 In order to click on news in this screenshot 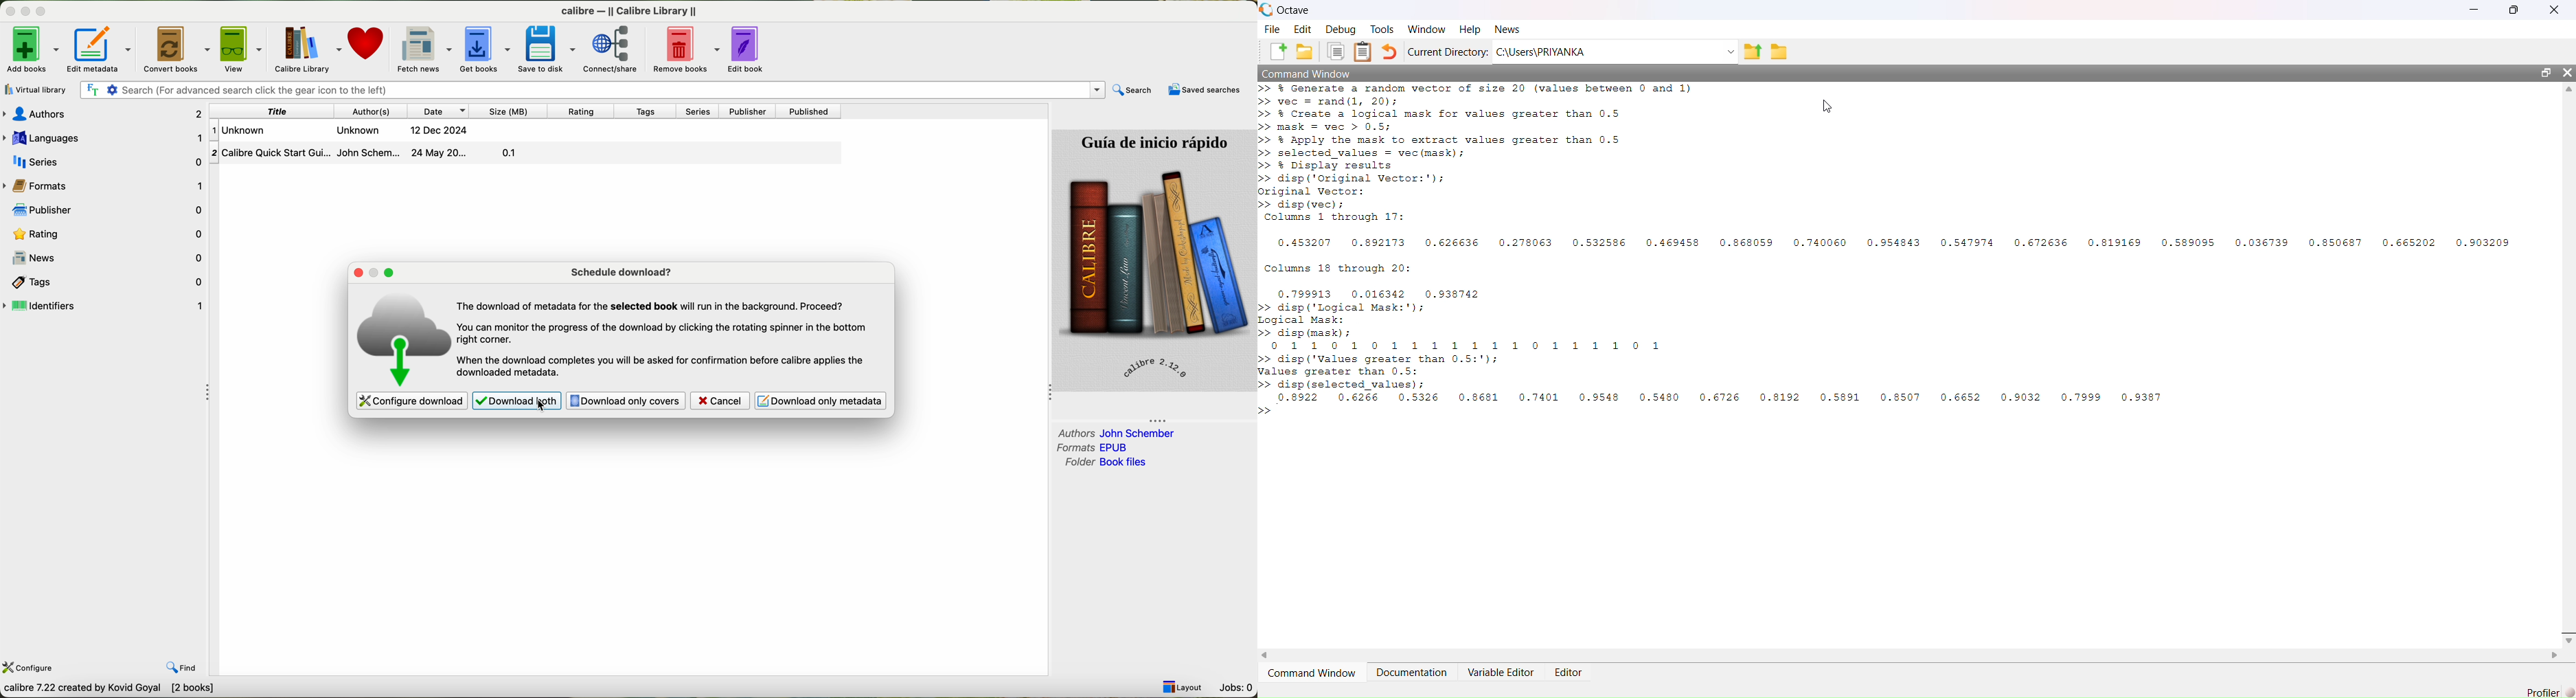, I will do `click(112, 257)`.